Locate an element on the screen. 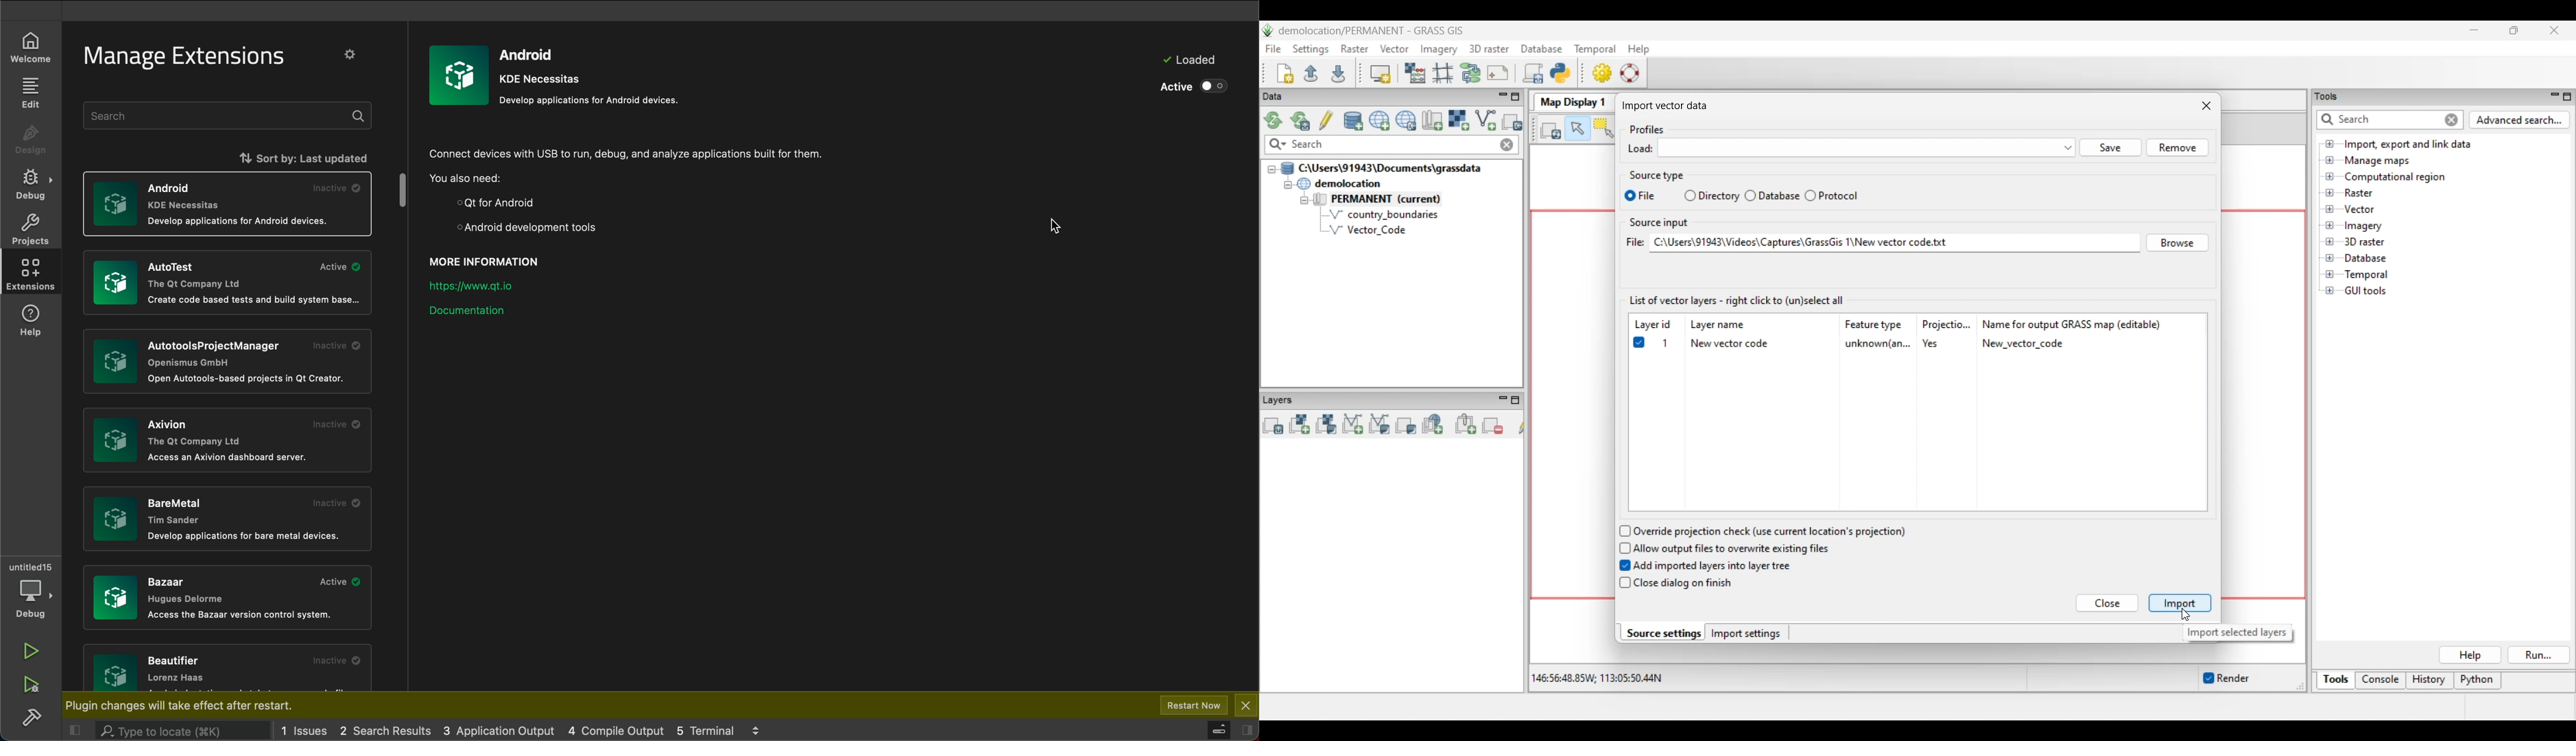 This screenshot has width=2576, height=756. extensions list is located at coordinates (228, 599).